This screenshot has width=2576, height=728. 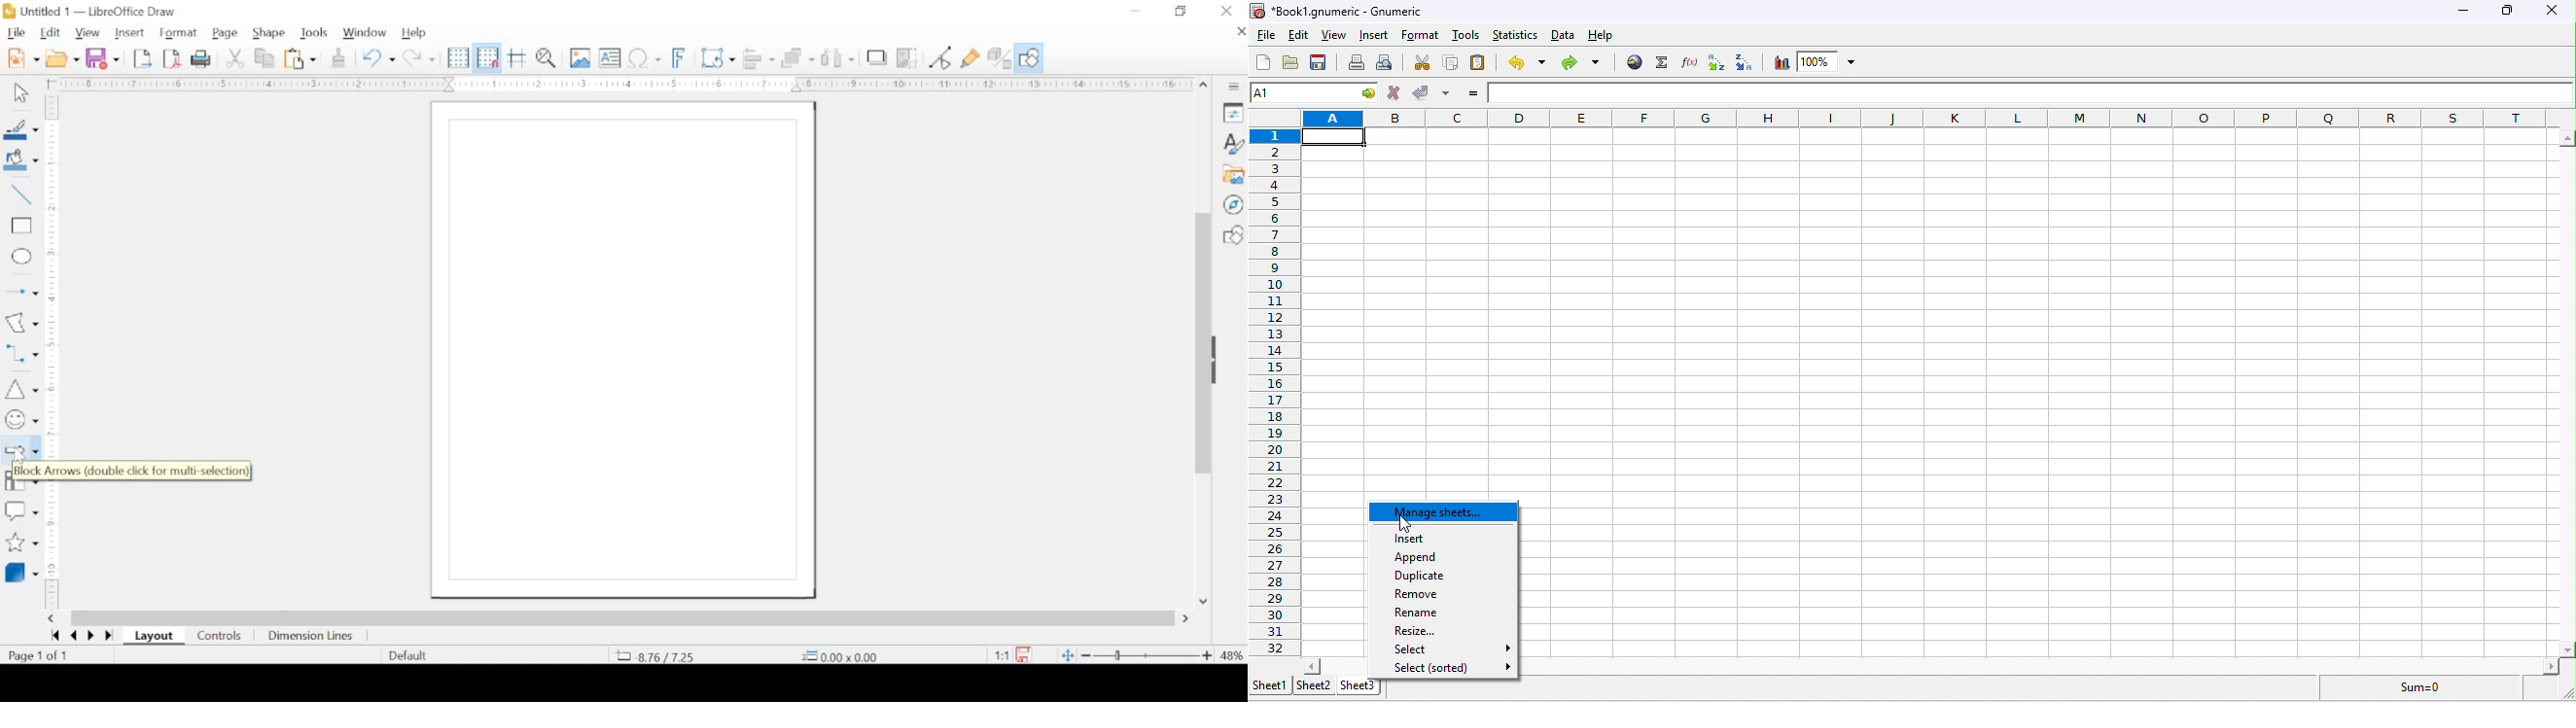 What do you see at coordinates (1392, 63) in the screenshot?
I see `print preview` at bounding box center [1392, 63].